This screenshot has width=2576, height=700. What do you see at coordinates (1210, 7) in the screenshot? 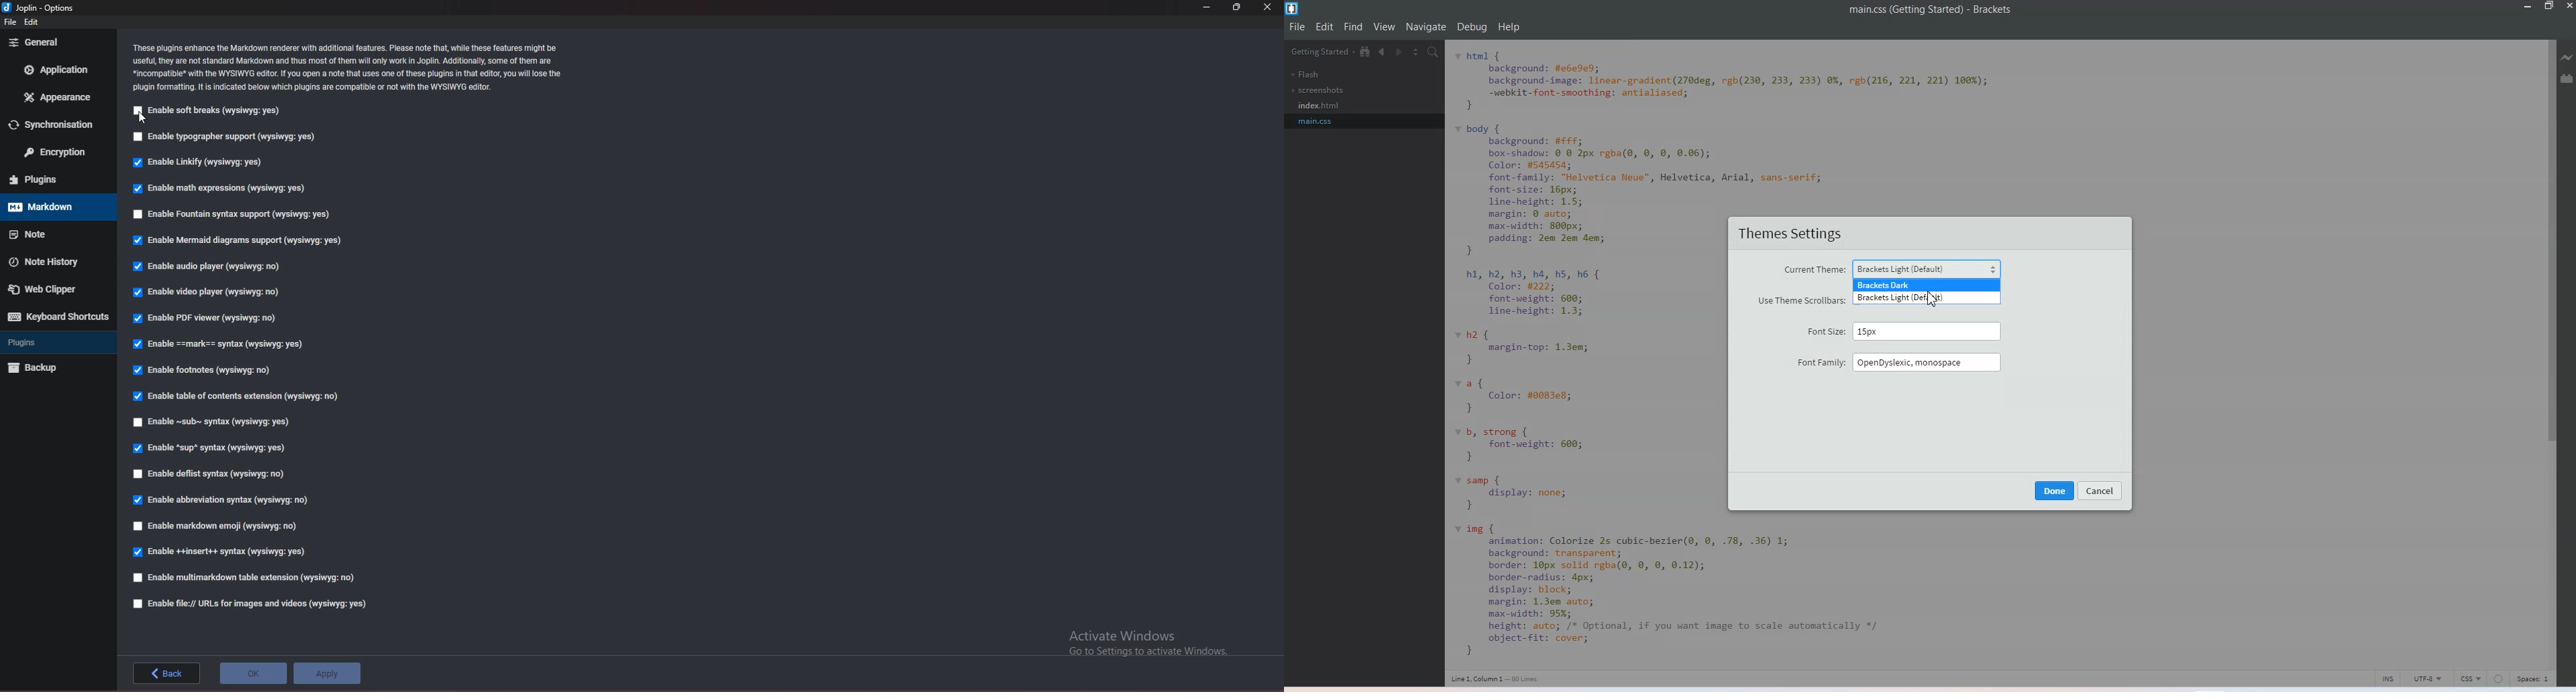
I see `minimize` at bounding box center [1210, 7].